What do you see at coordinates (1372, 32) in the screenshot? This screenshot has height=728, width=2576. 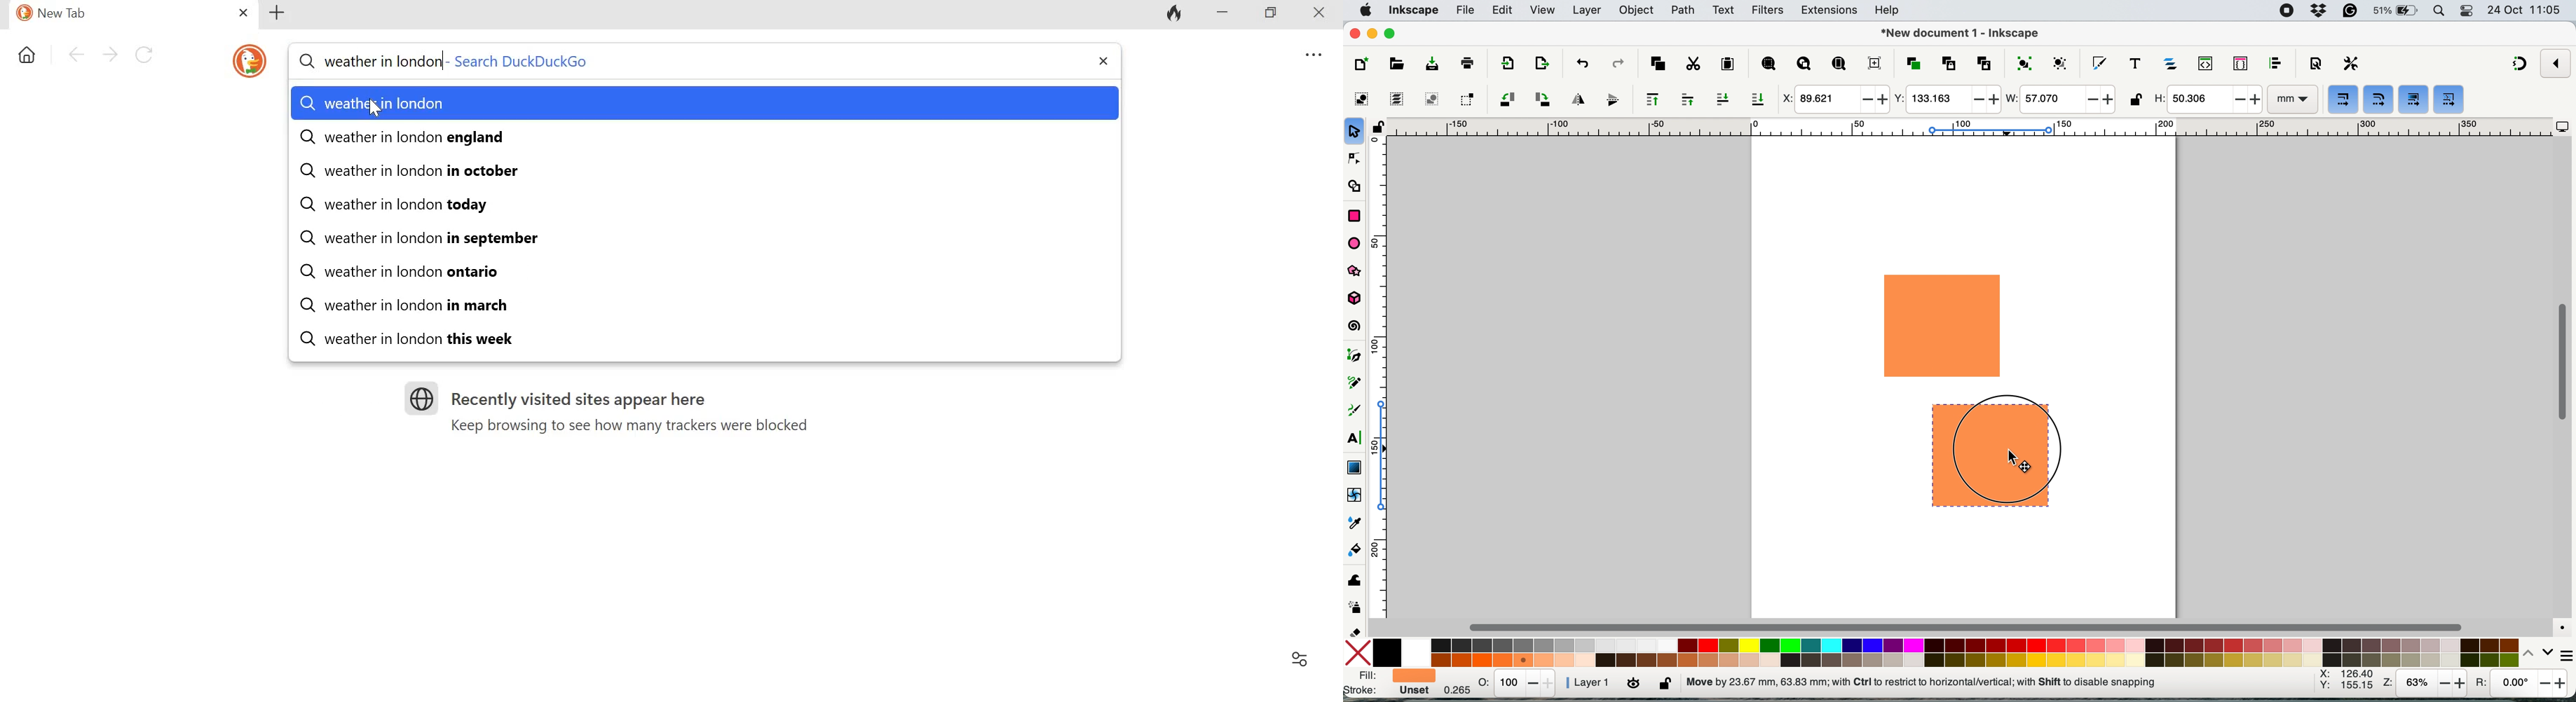 I see `minimise` at bounding box center [1372, 32].